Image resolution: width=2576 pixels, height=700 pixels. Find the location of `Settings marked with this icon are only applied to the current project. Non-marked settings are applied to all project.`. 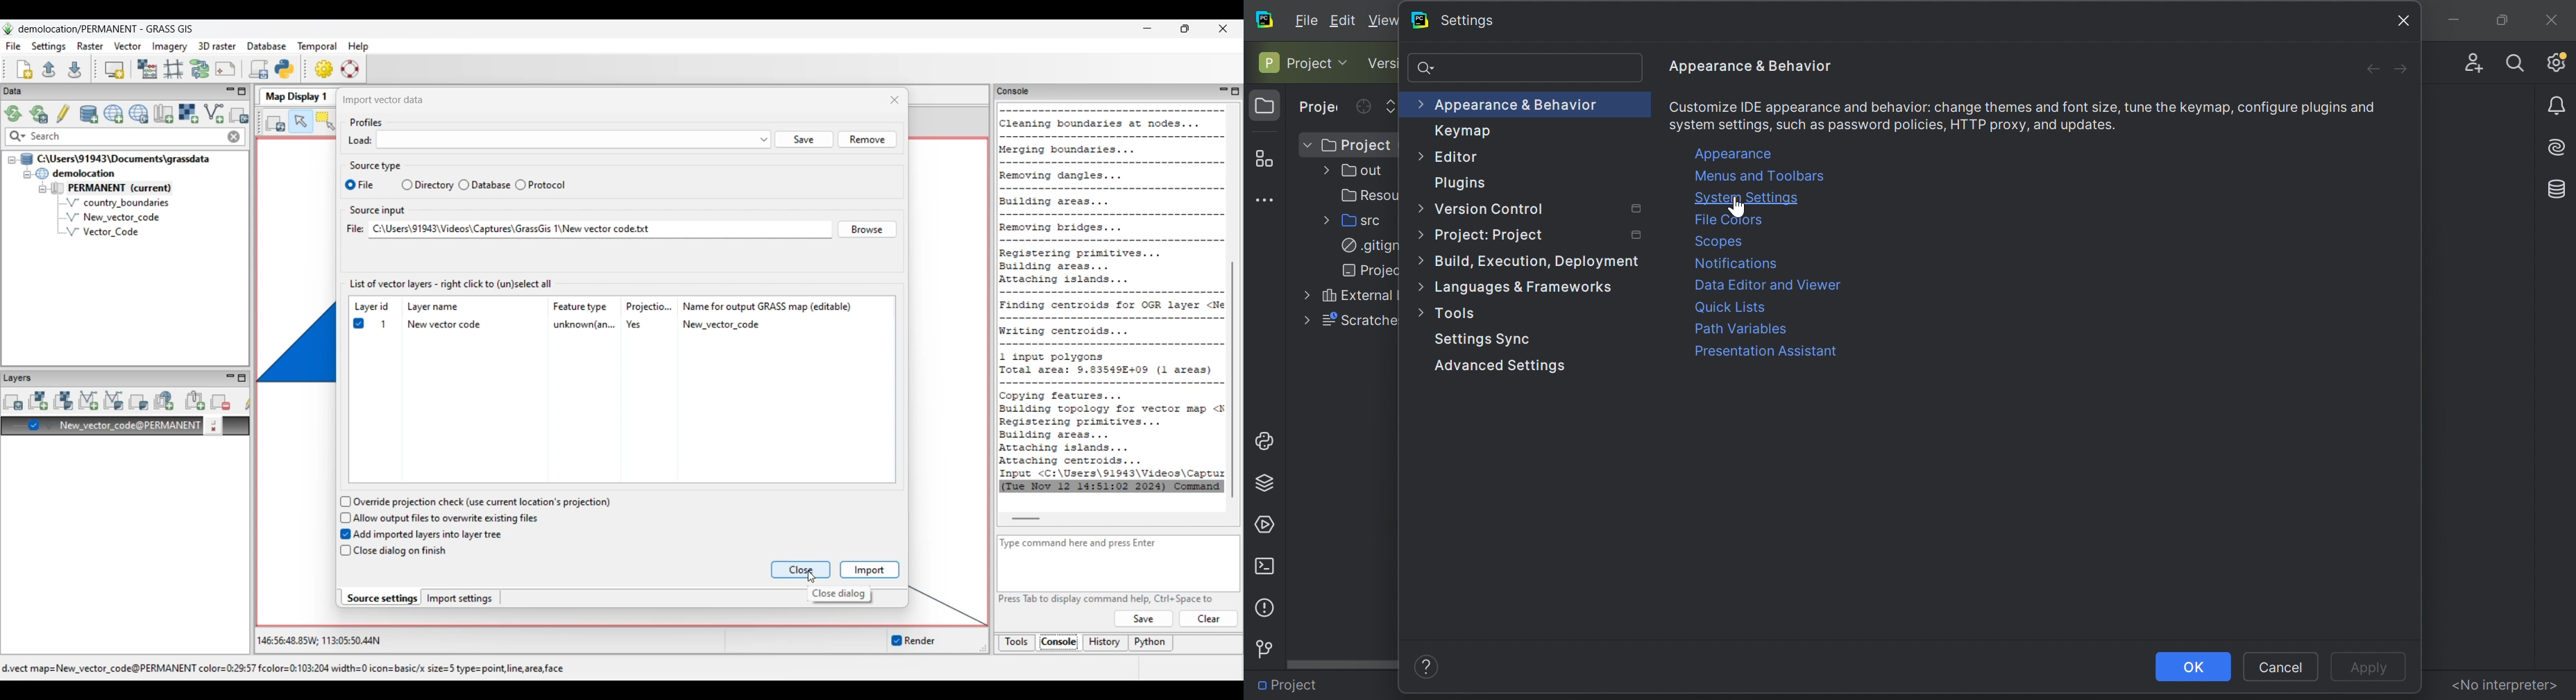

Settings marked with this icon are only applied to the current project. Non-marked settings are applied to all project. is located at coordinates (1635, 209).